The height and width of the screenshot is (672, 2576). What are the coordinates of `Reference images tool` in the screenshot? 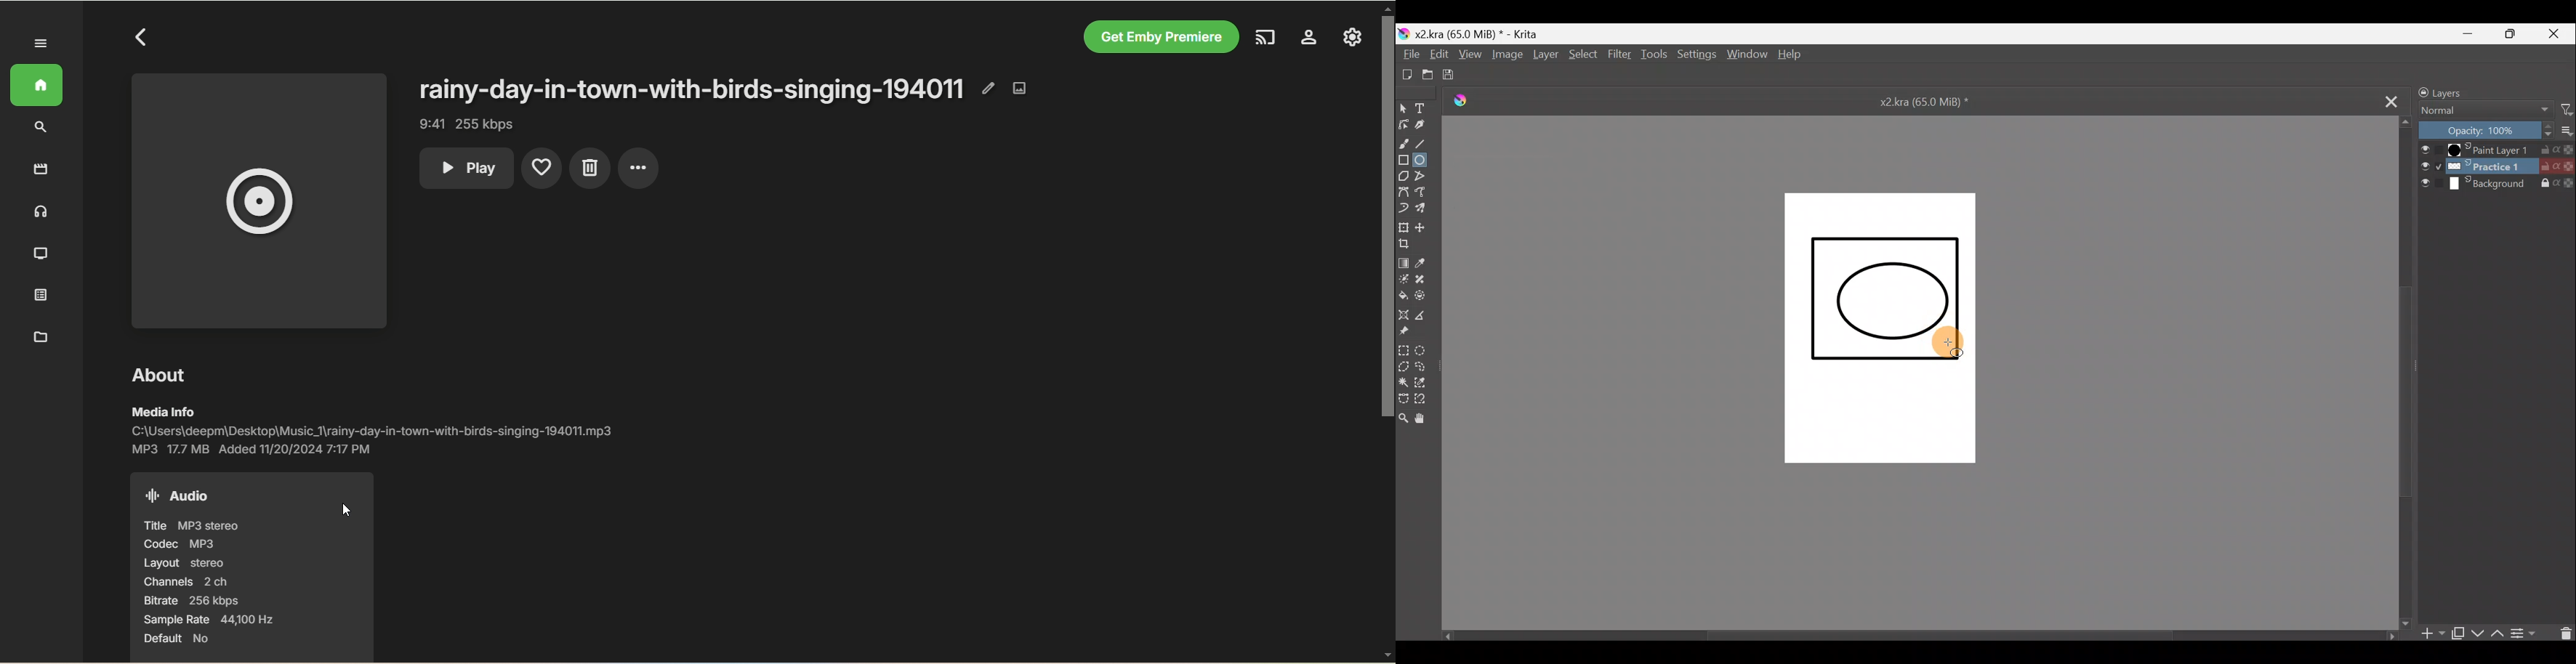 It's located at (1409, 333).